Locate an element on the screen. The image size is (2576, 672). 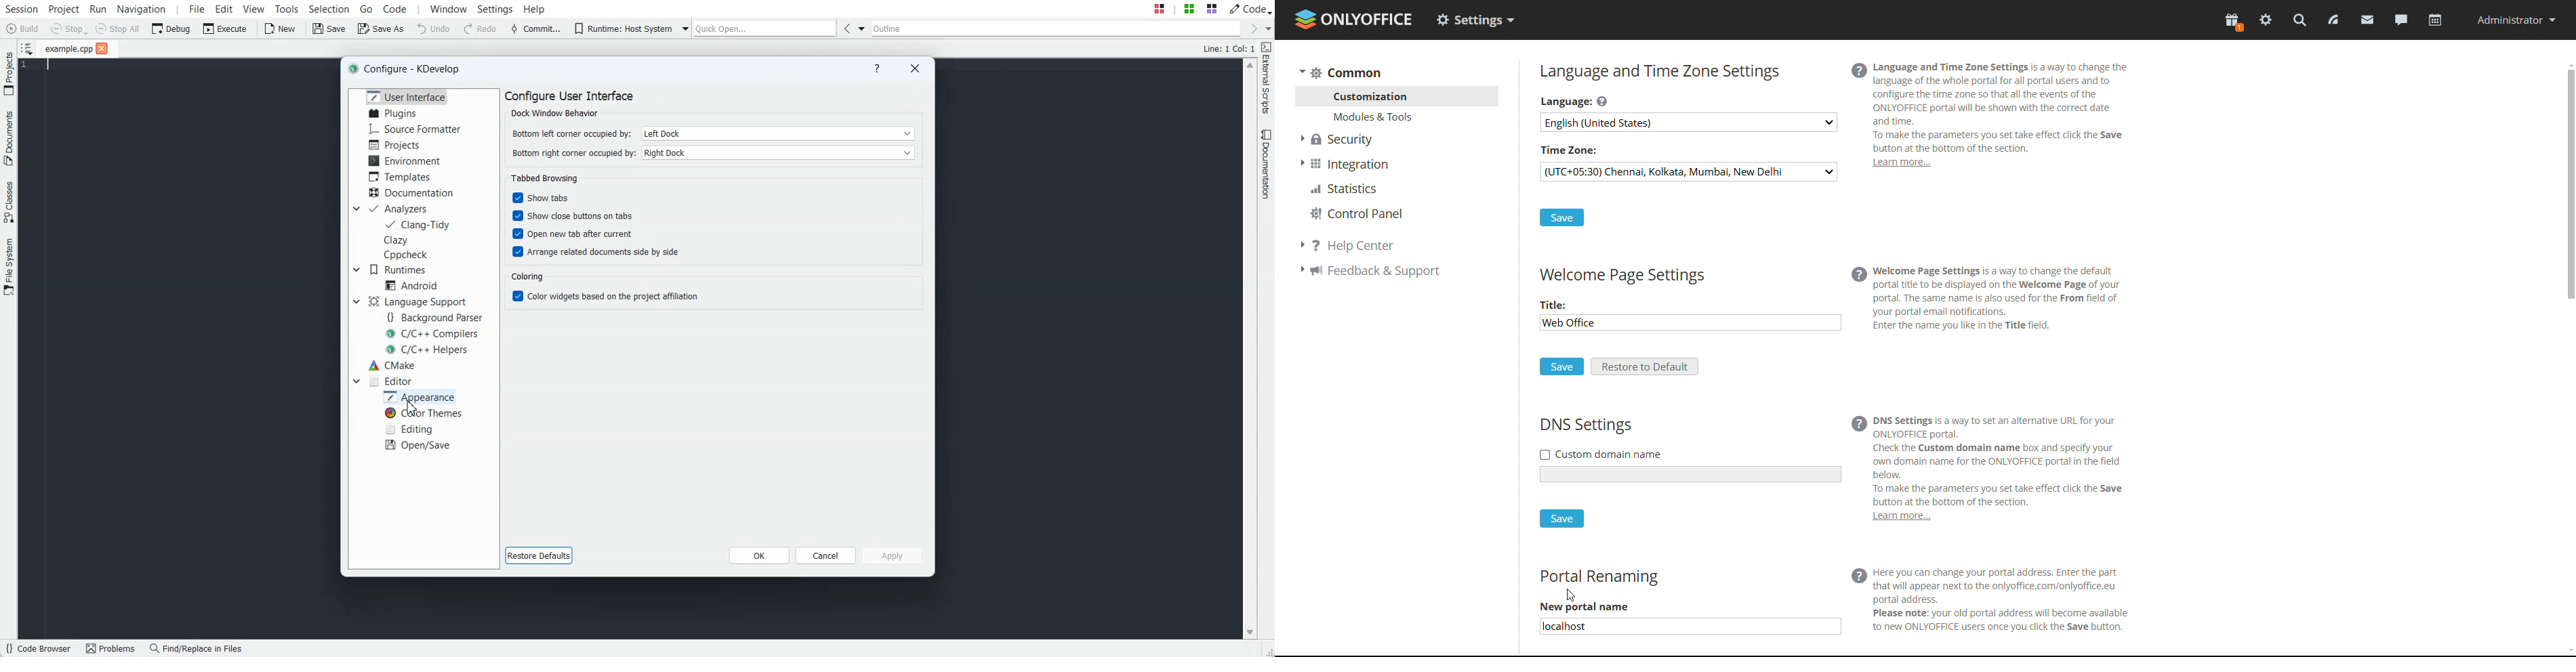
C/C++ Compilers is located at coordinates (434, 333).